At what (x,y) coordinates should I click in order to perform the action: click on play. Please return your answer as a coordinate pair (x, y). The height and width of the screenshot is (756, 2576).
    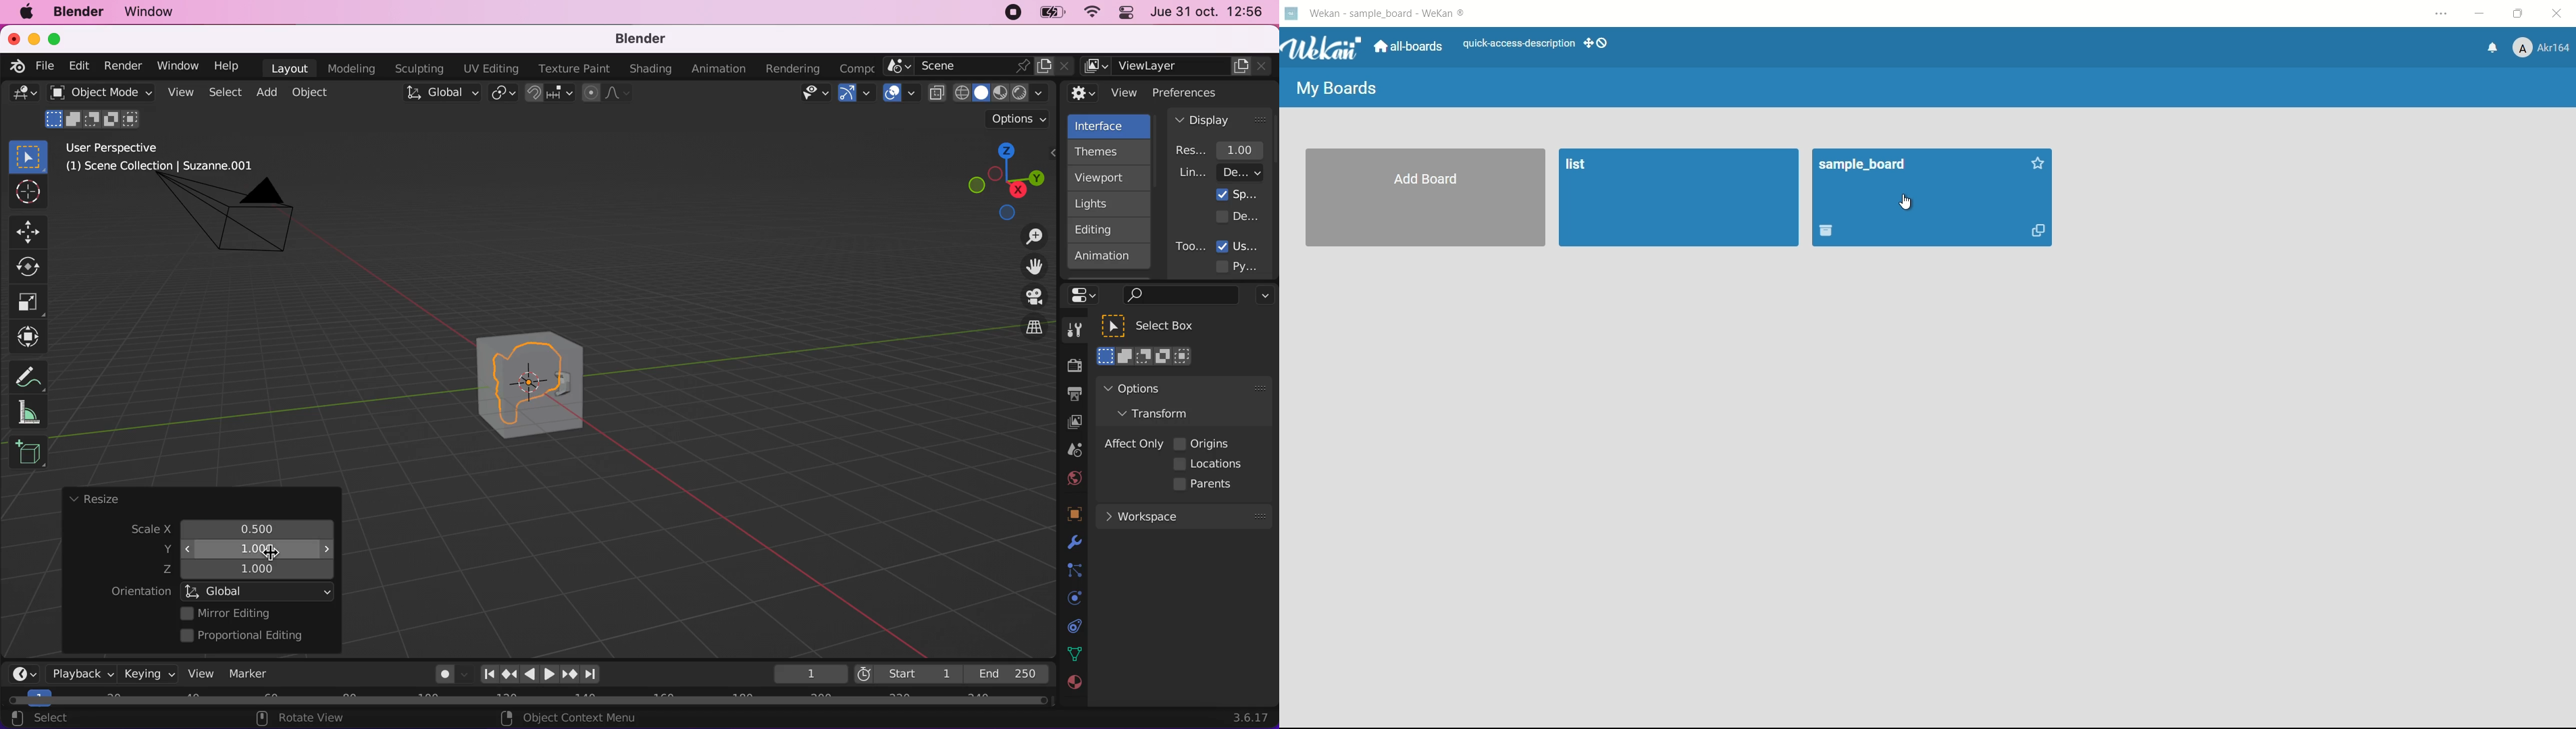
    Looking at the image, I should click on (541, 674).